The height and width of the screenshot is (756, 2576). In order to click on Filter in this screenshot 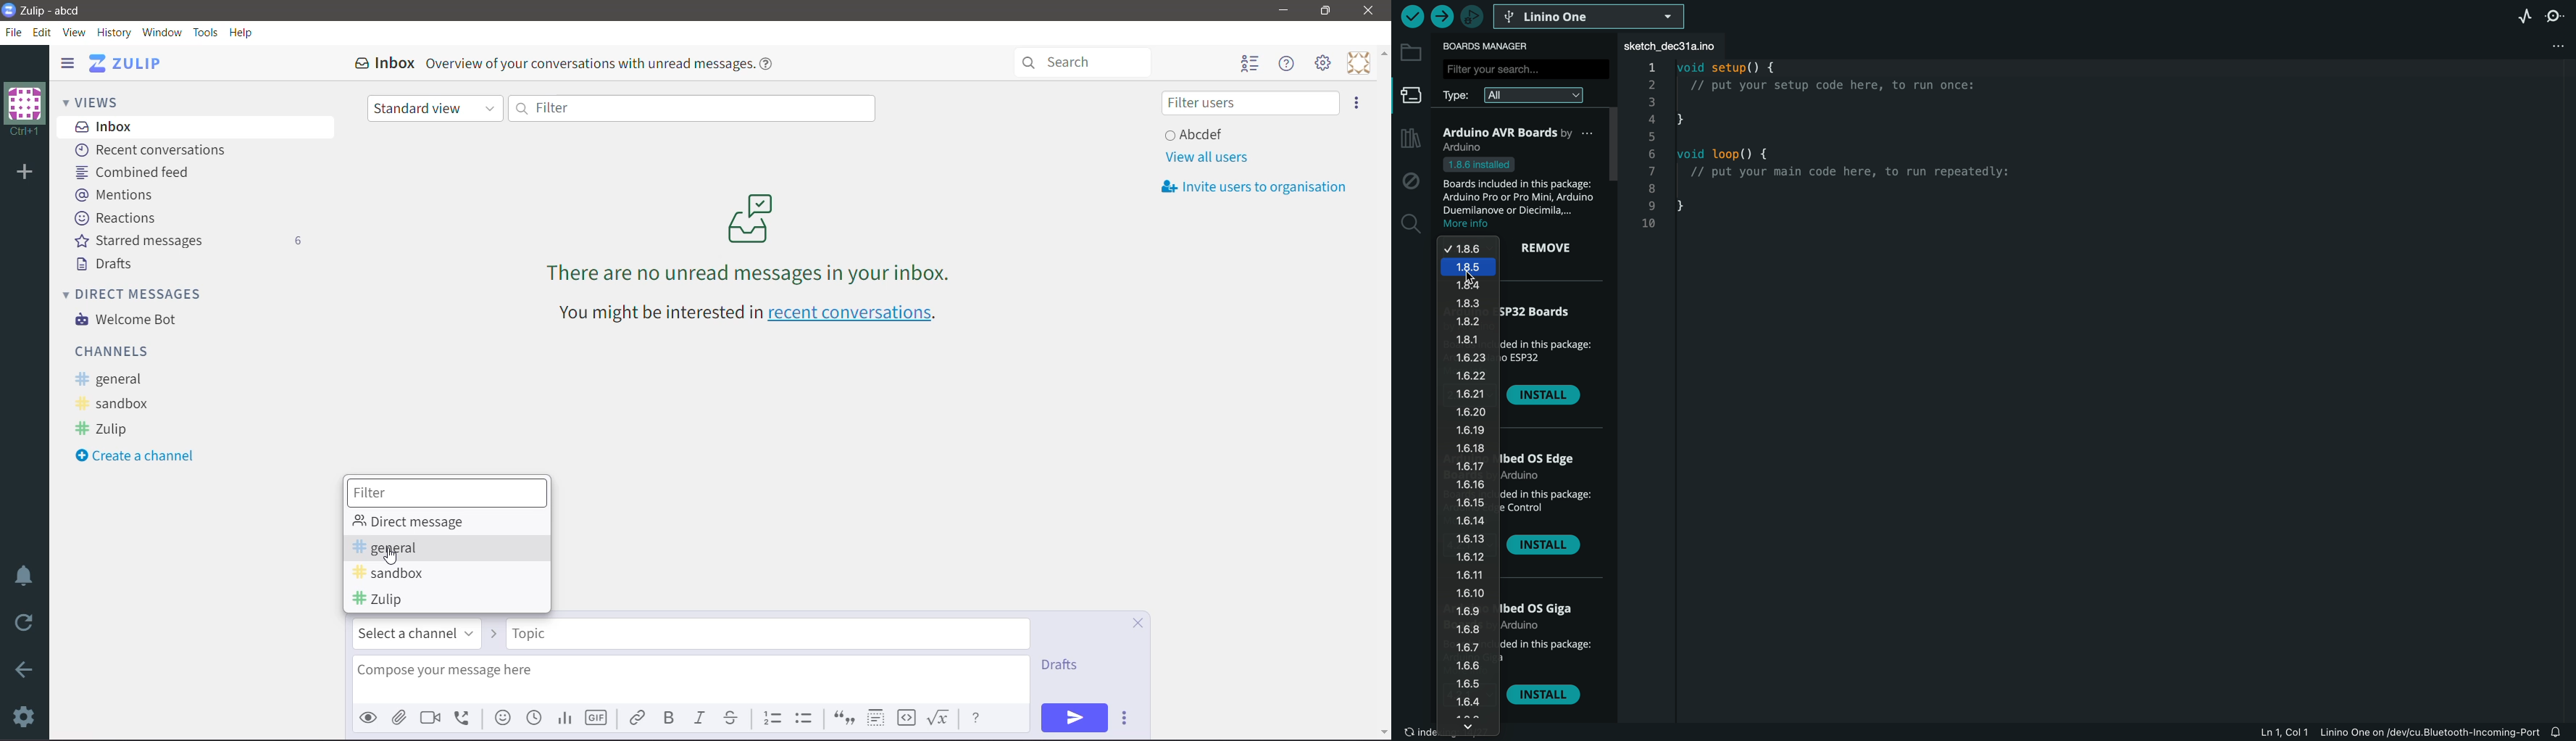, I will do `click(691, 107)`.